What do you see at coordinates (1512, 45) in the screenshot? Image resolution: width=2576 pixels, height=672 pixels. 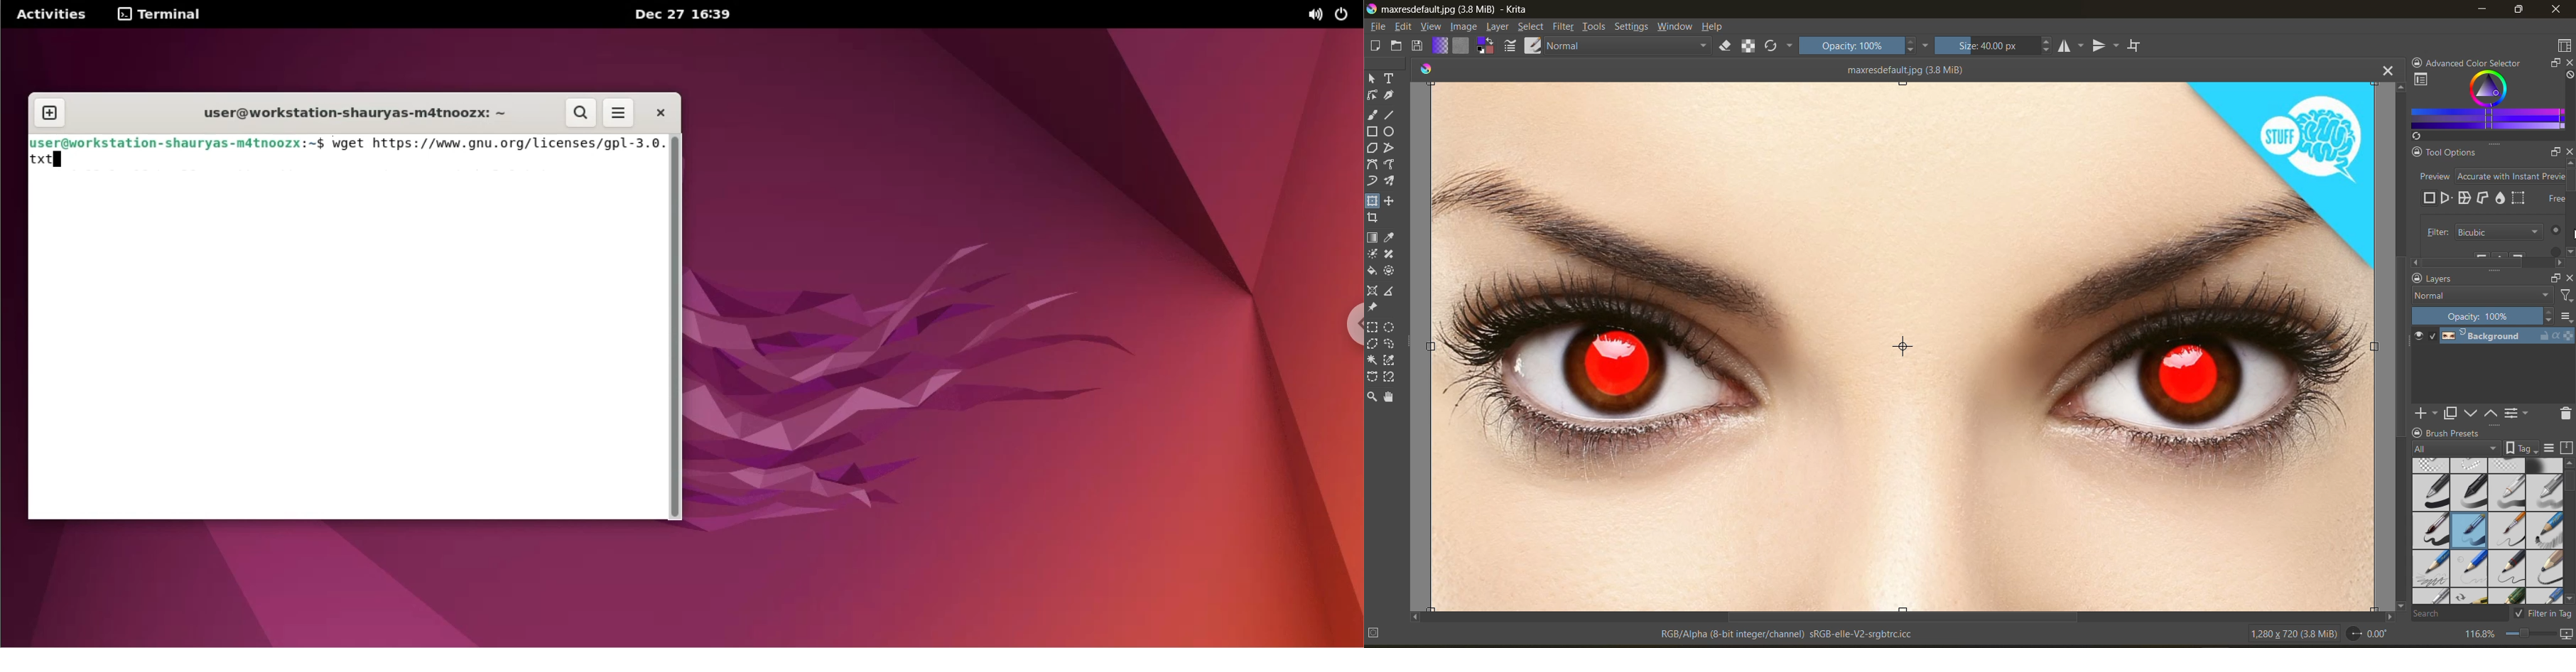 I see `edit brush settings` at bounding box center [1512, 45].